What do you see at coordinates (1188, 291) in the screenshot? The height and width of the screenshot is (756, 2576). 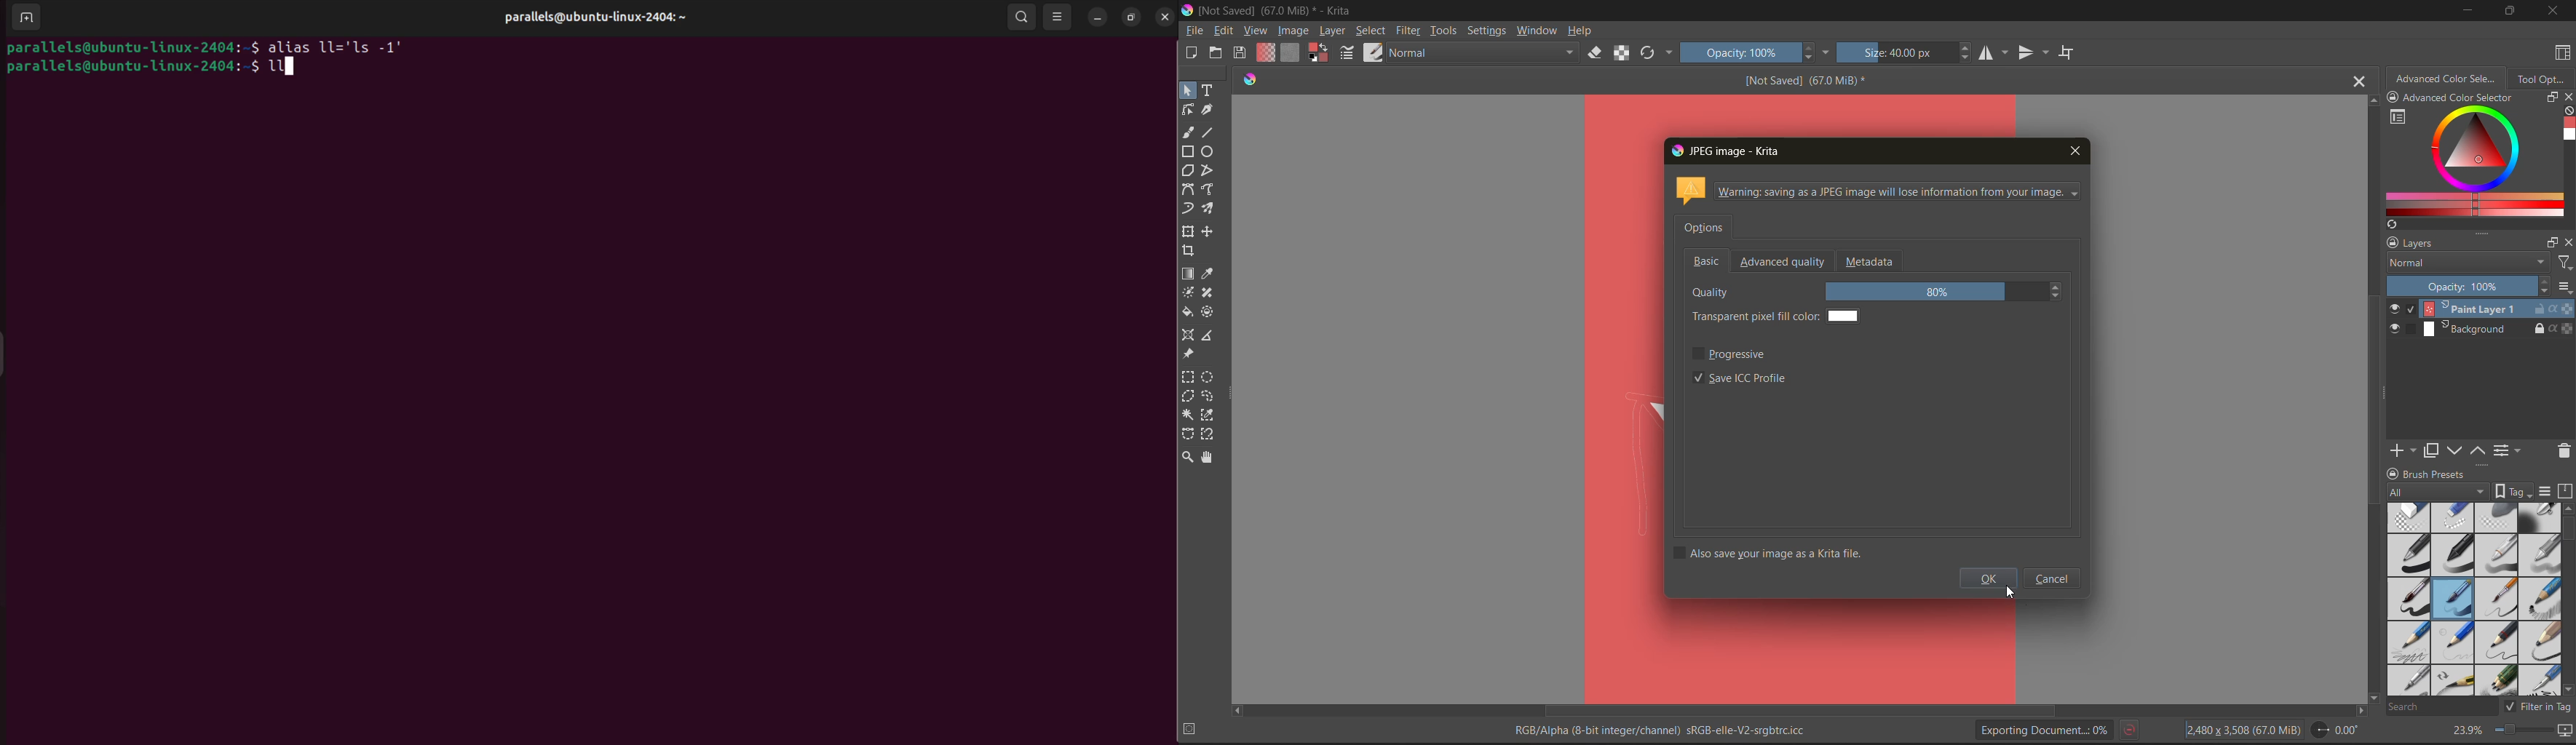 I see `tools` at bounding box center [1188, 291].